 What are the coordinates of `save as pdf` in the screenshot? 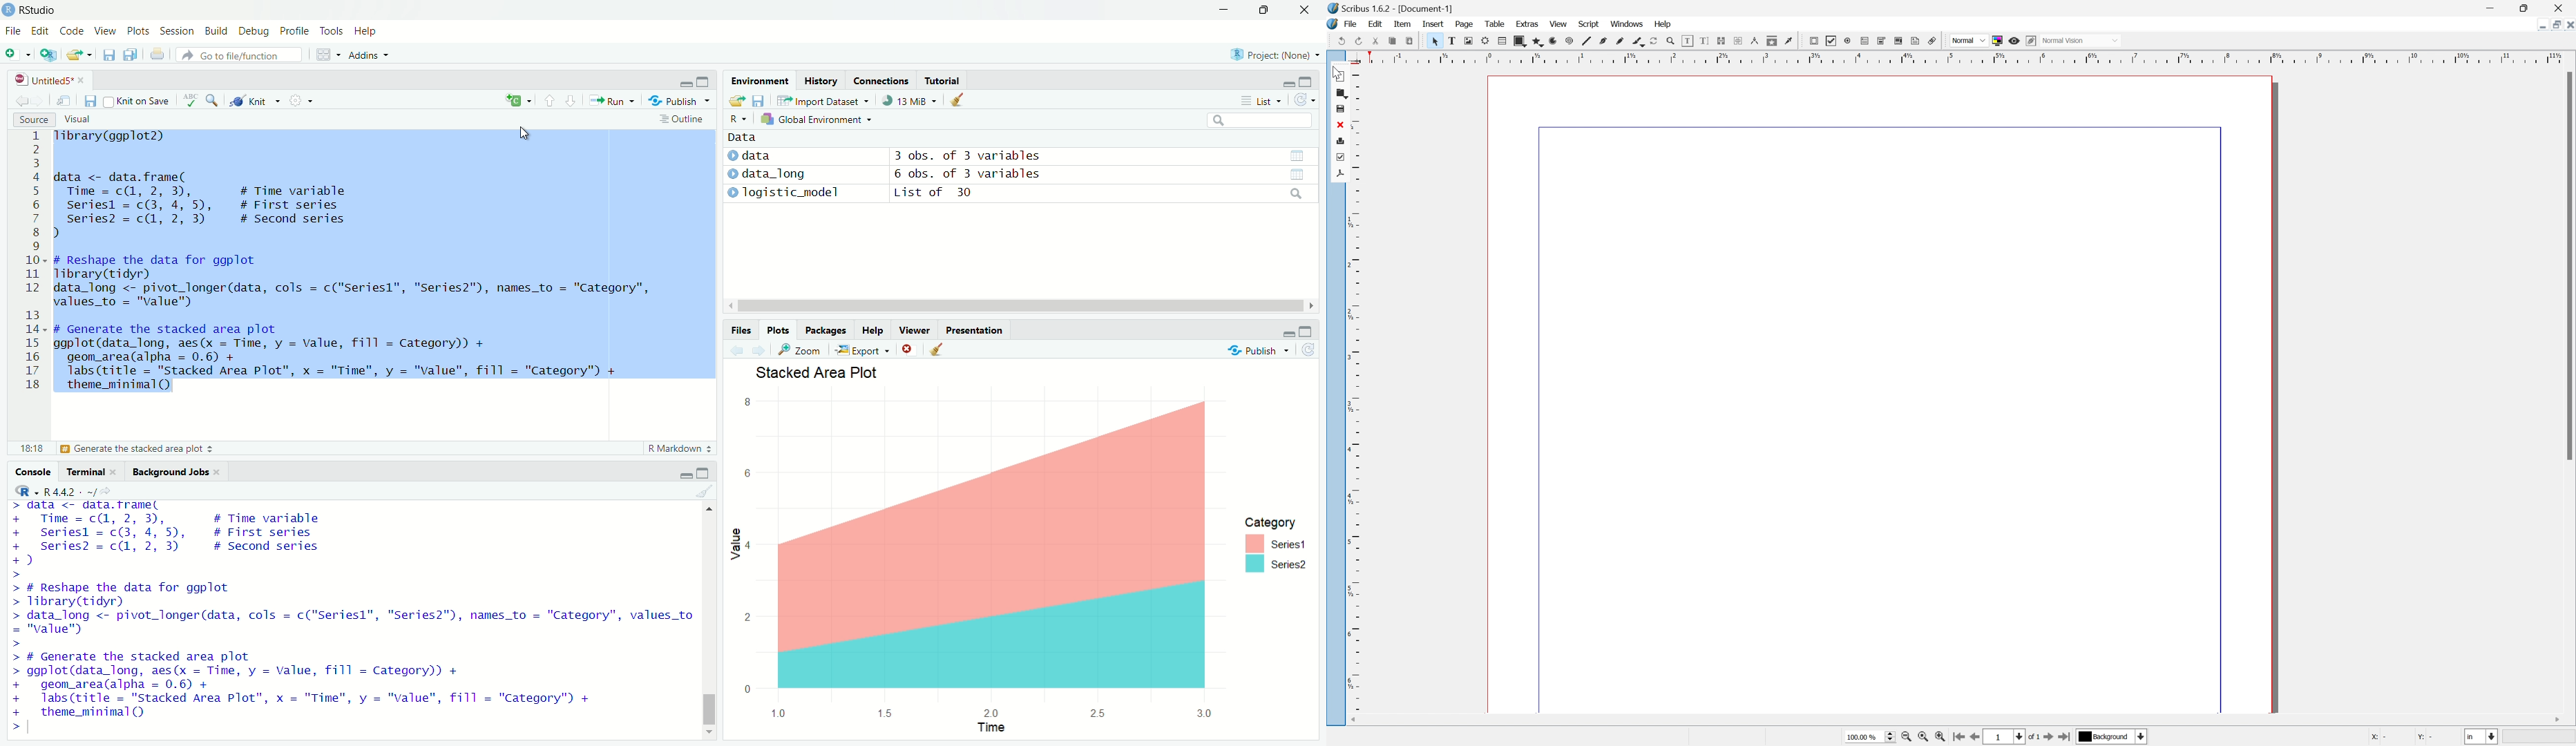 It's located at (1455, 41).